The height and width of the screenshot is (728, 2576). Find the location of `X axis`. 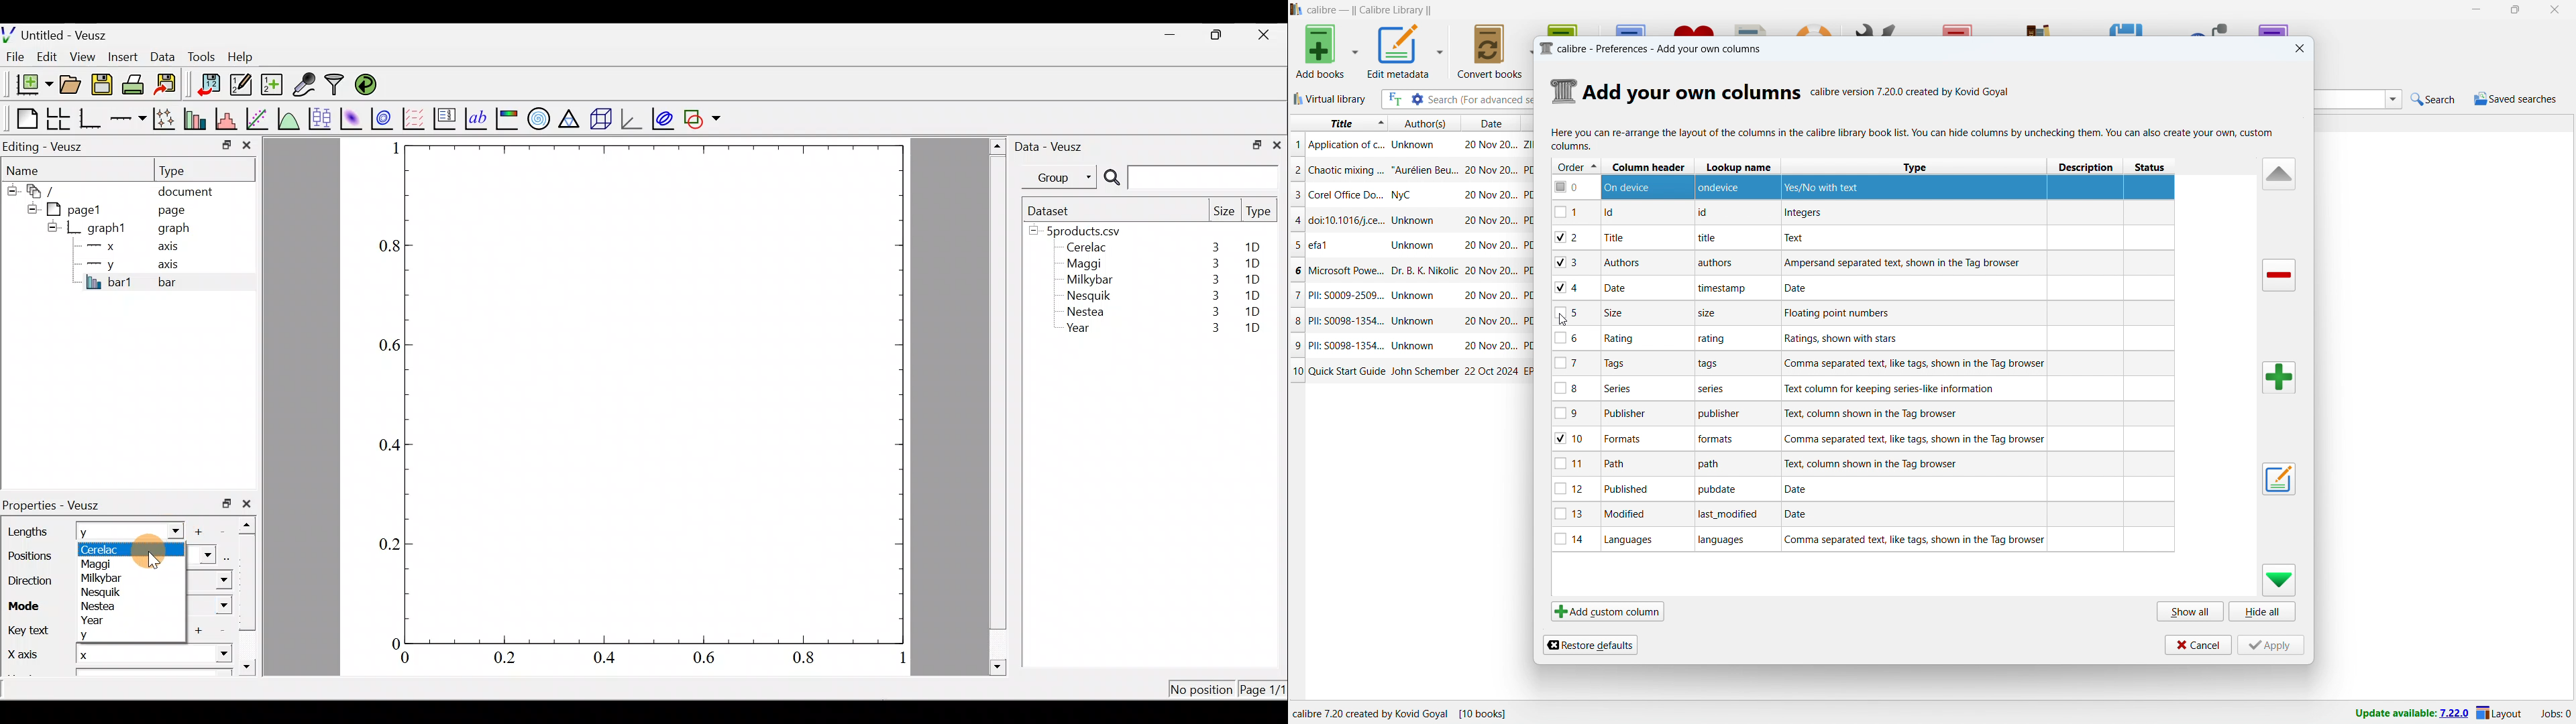

X axis is located at coordinates (24, 655).